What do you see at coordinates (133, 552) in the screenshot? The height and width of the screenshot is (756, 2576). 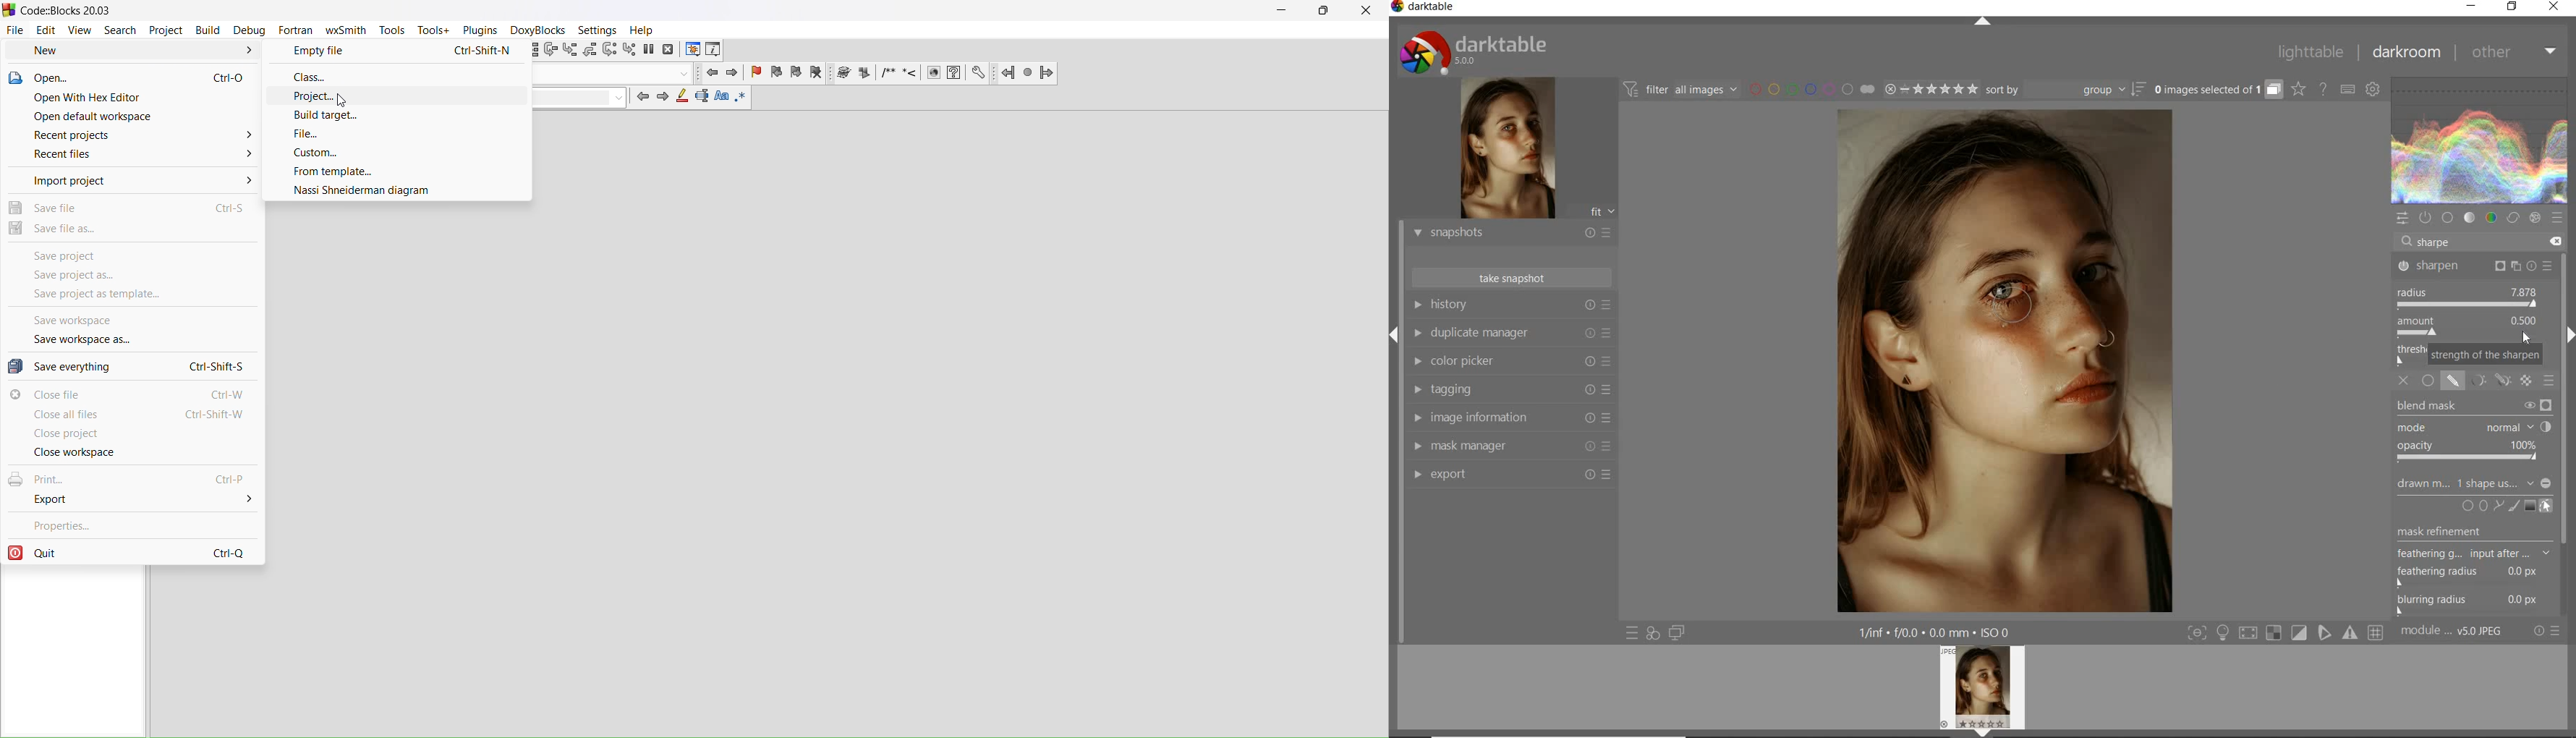 I see `quit` at bounding box center [133, 552].